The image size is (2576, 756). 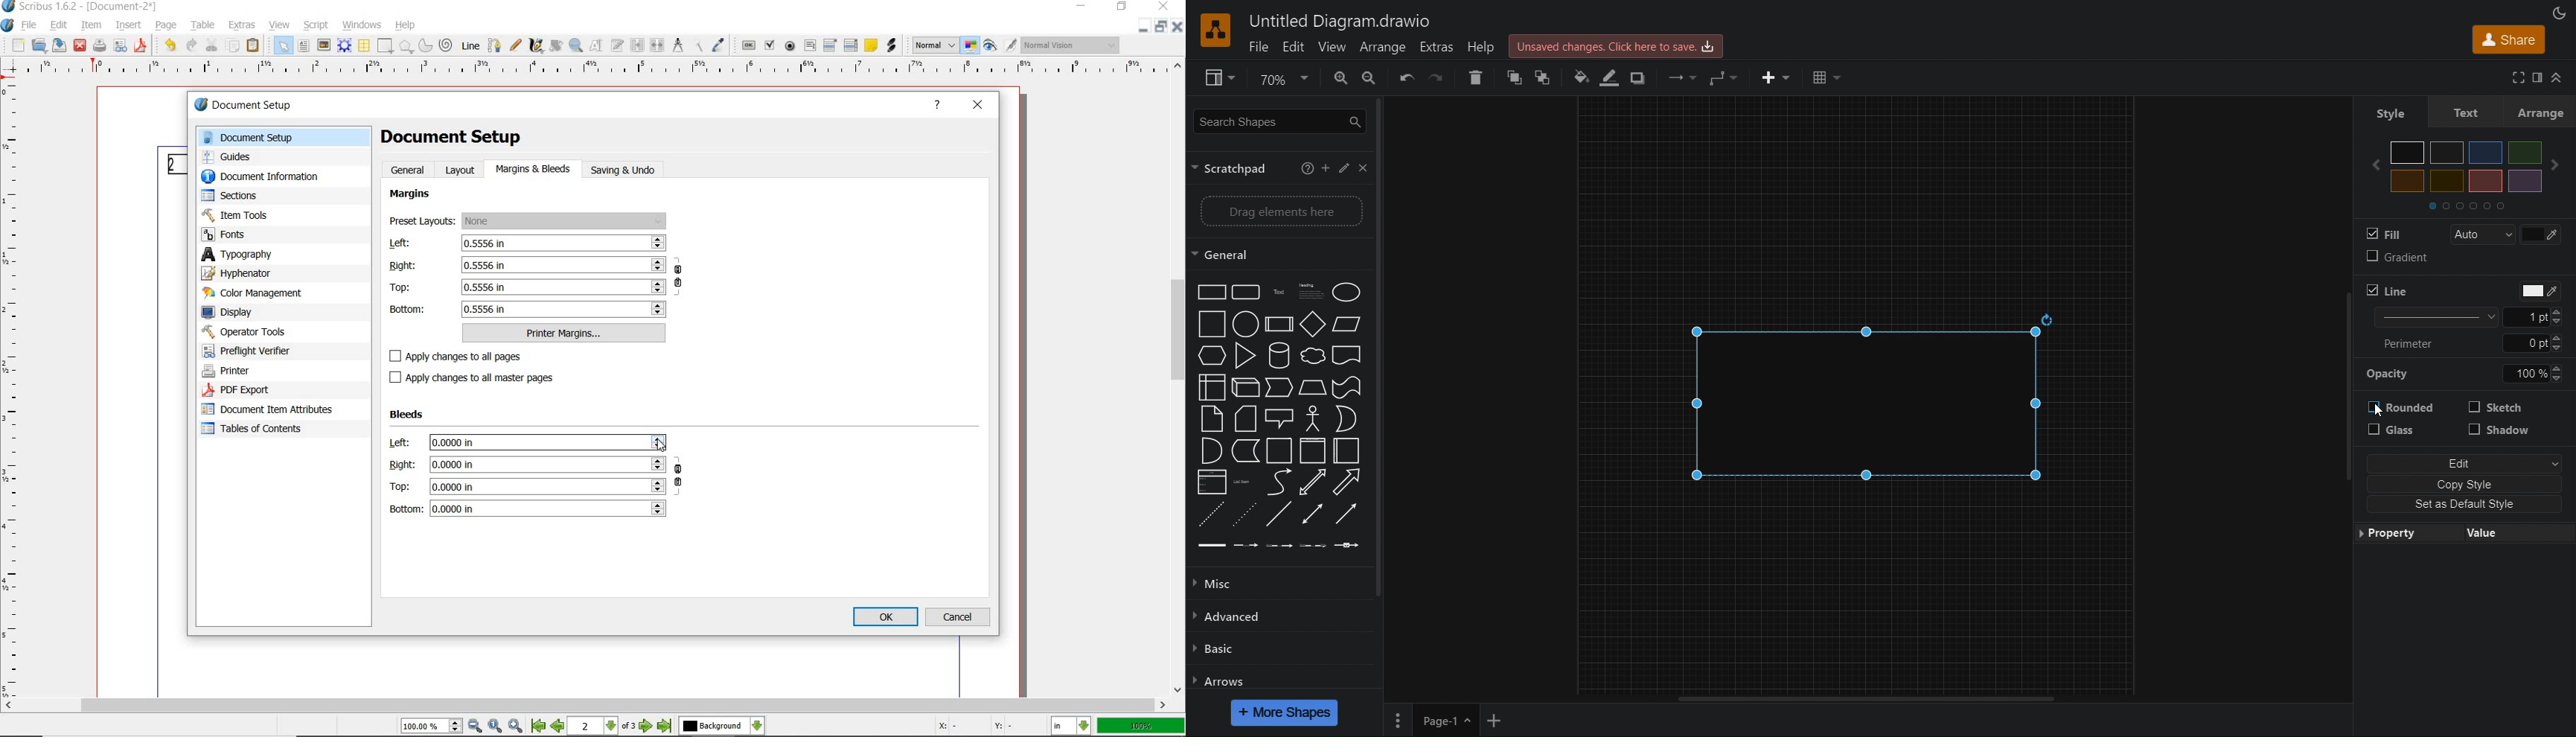 I want to click on preset layouts, so click(x=529, y=222).